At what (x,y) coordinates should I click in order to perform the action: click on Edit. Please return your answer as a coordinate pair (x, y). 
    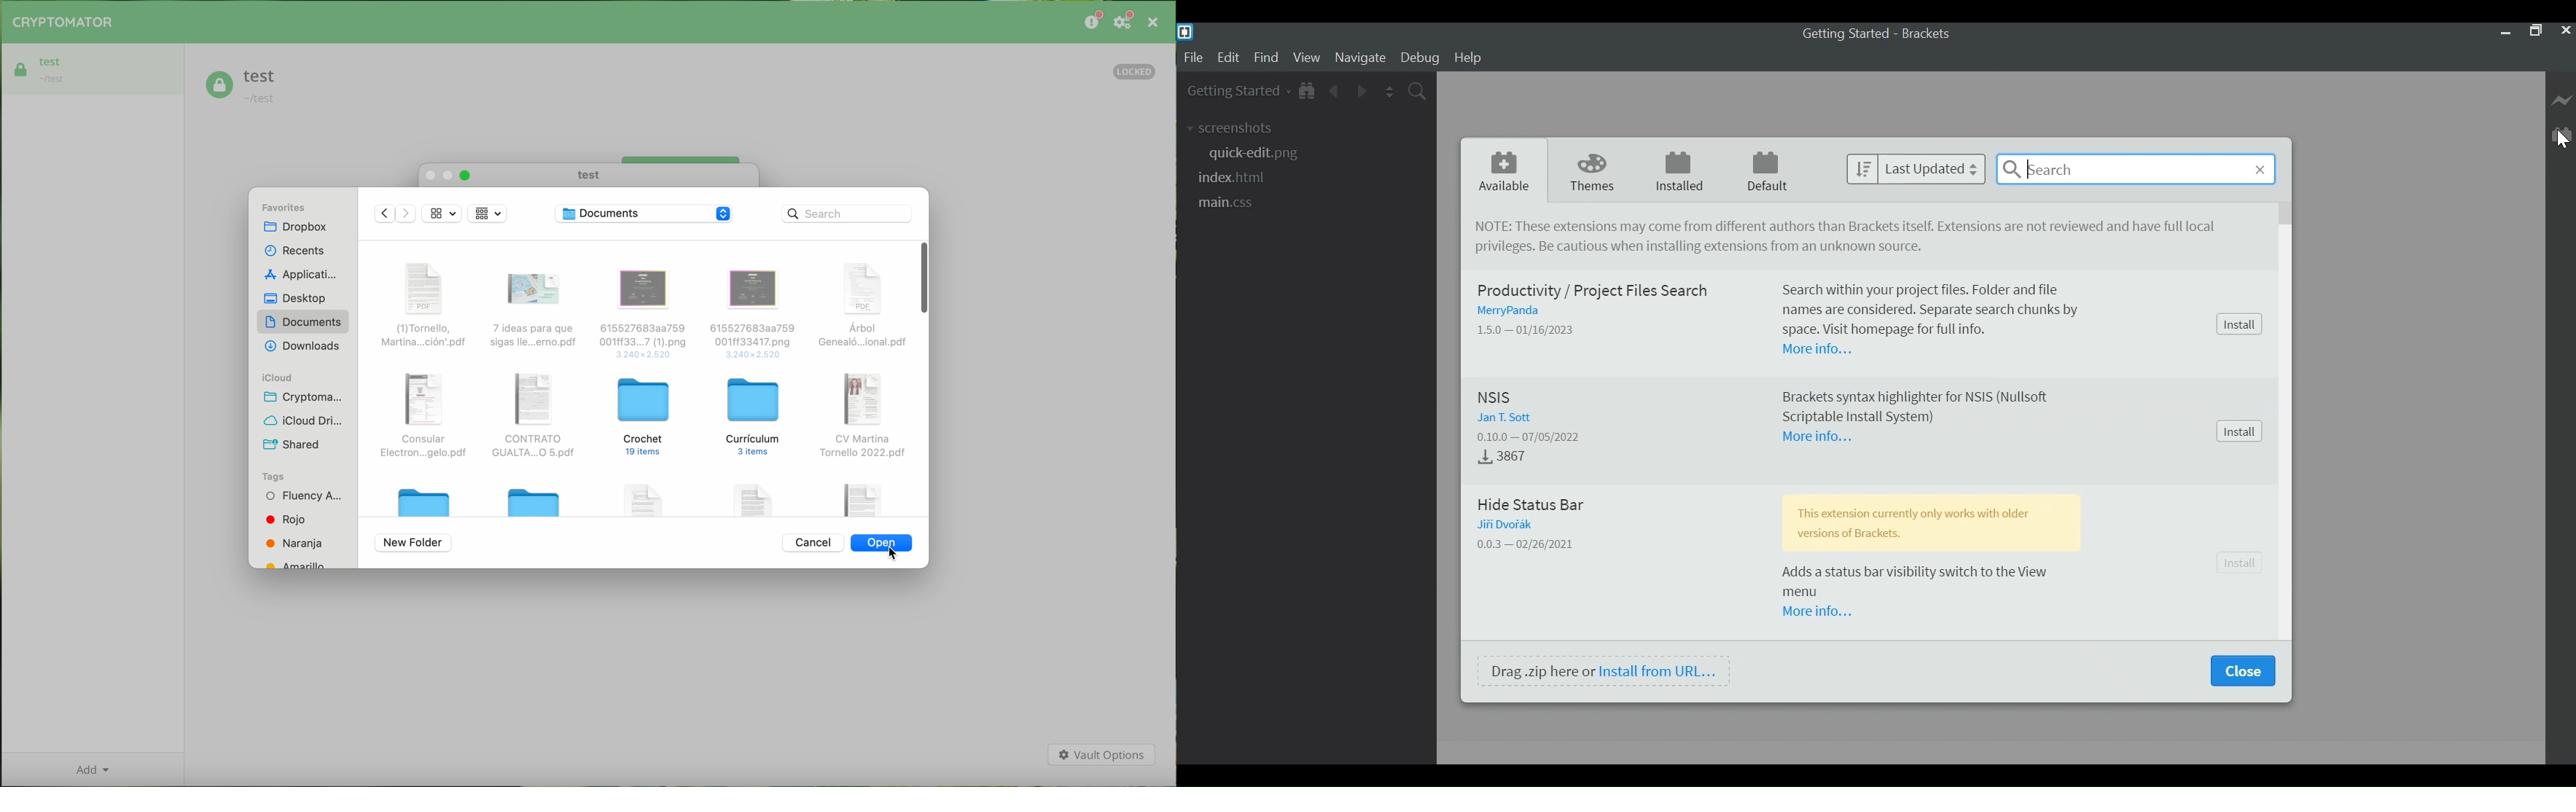
    Looking at the image, I should click on (1230, 59).